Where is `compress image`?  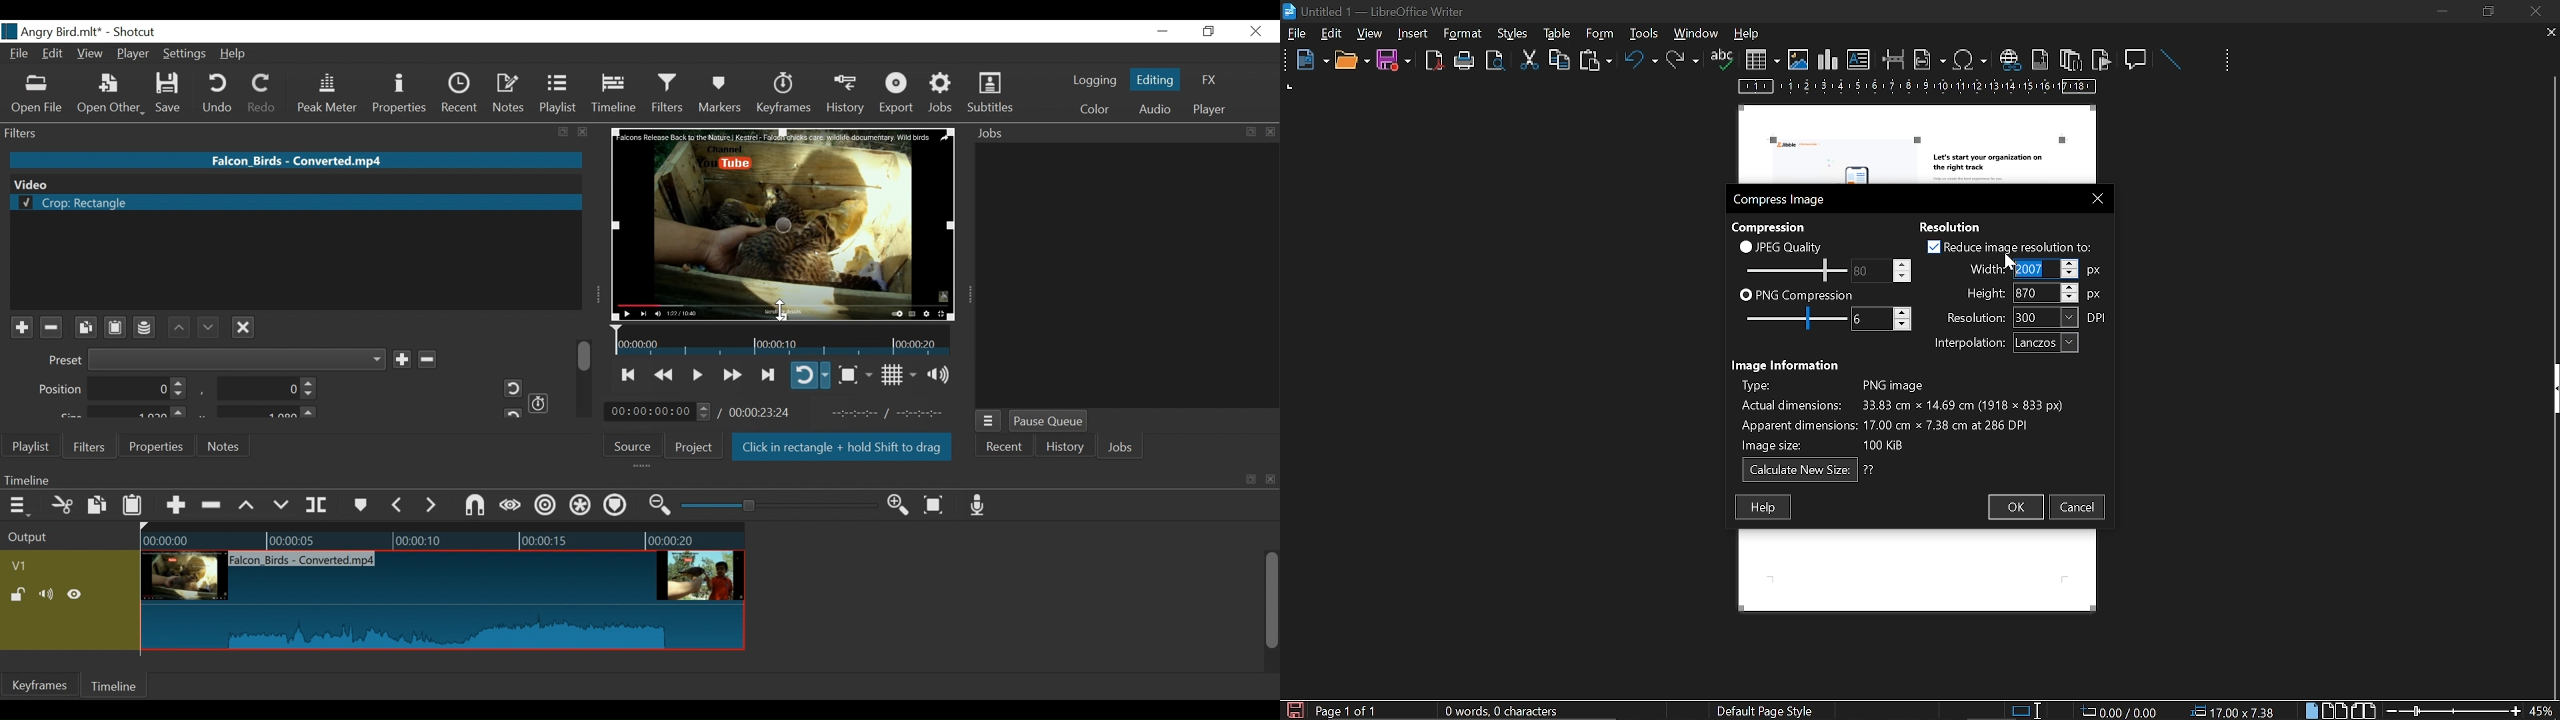
compress image is located at coordinates (1782, 200).